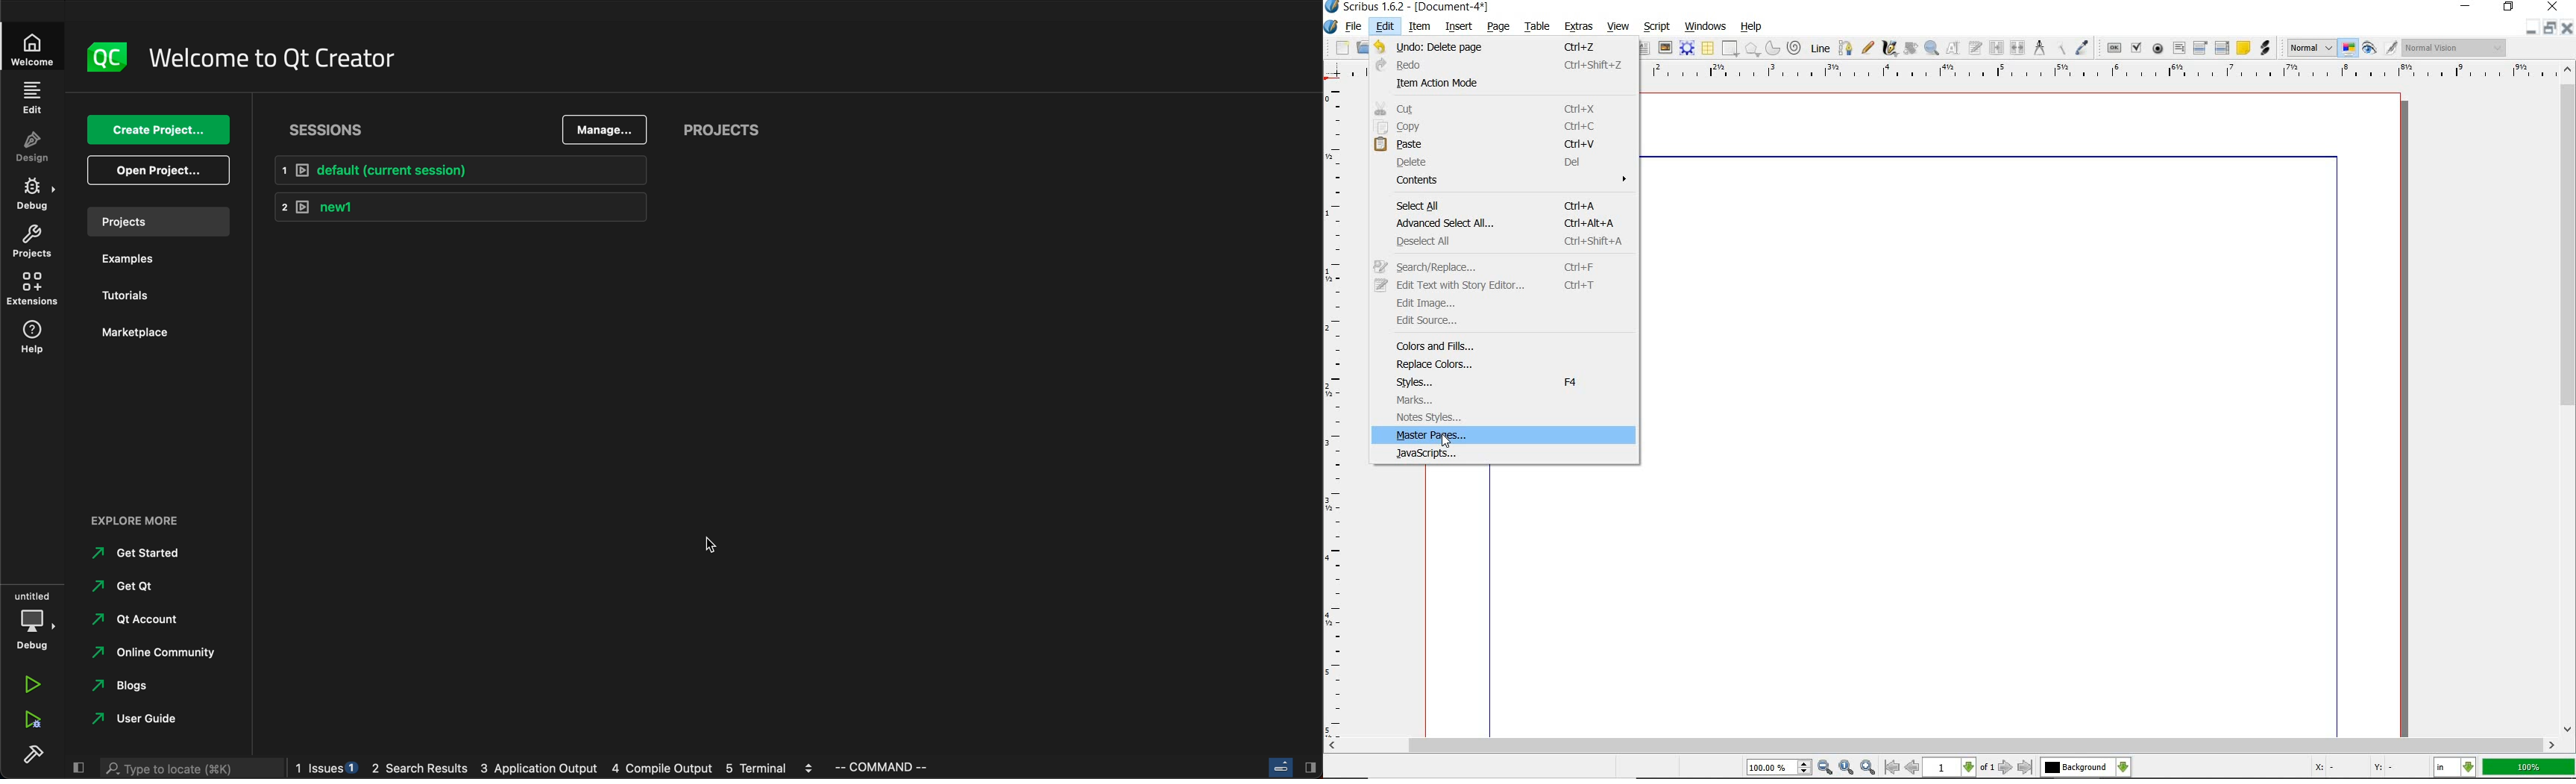  Describe the element at coordinates (1955, 49) in the screenshot. I see `edit contents of frame` at that location.